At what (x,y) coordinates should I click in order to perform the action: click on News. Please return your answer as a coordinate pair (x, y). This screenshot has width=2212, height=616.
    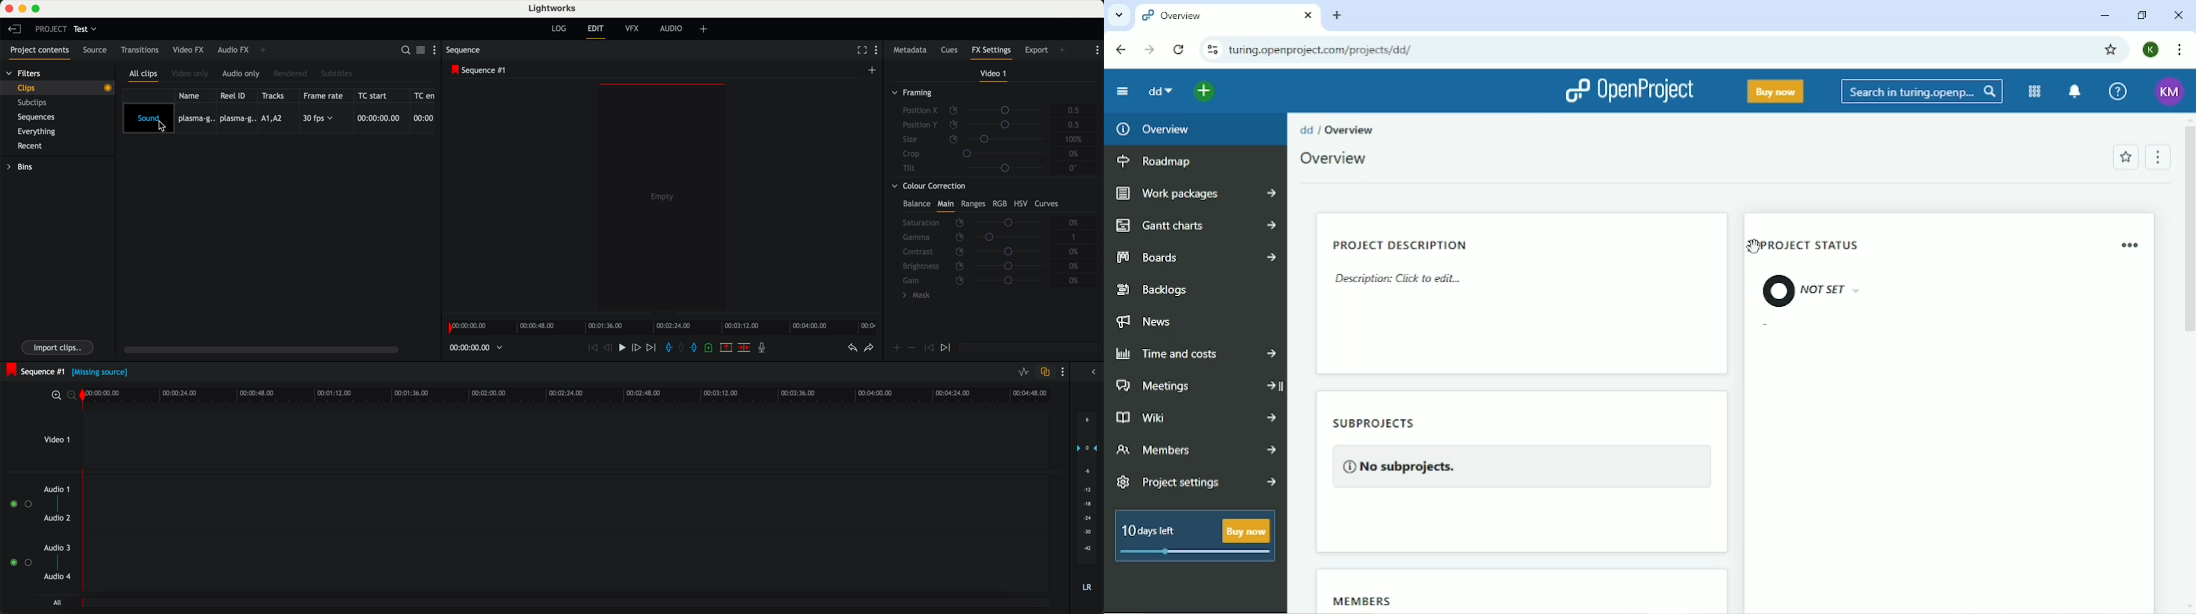
    Looking at the image, I should click on (1148, 322).